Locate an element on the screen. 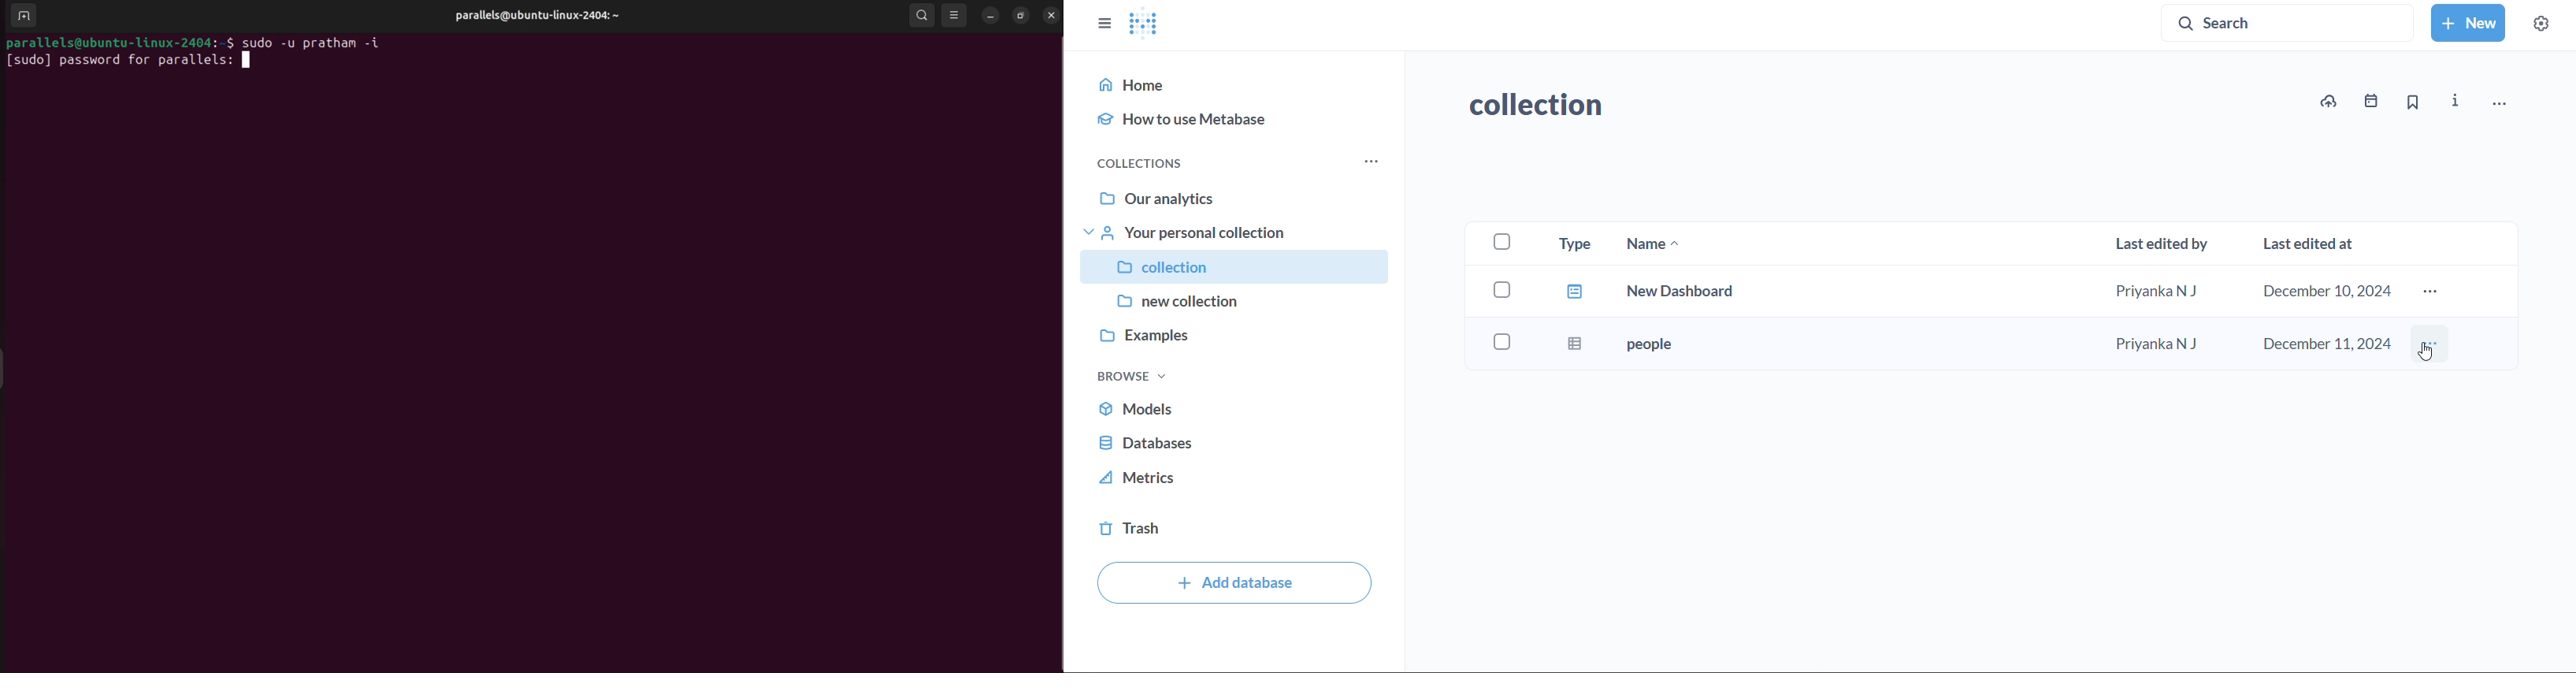  collections is located at coordinates (1153, 162).